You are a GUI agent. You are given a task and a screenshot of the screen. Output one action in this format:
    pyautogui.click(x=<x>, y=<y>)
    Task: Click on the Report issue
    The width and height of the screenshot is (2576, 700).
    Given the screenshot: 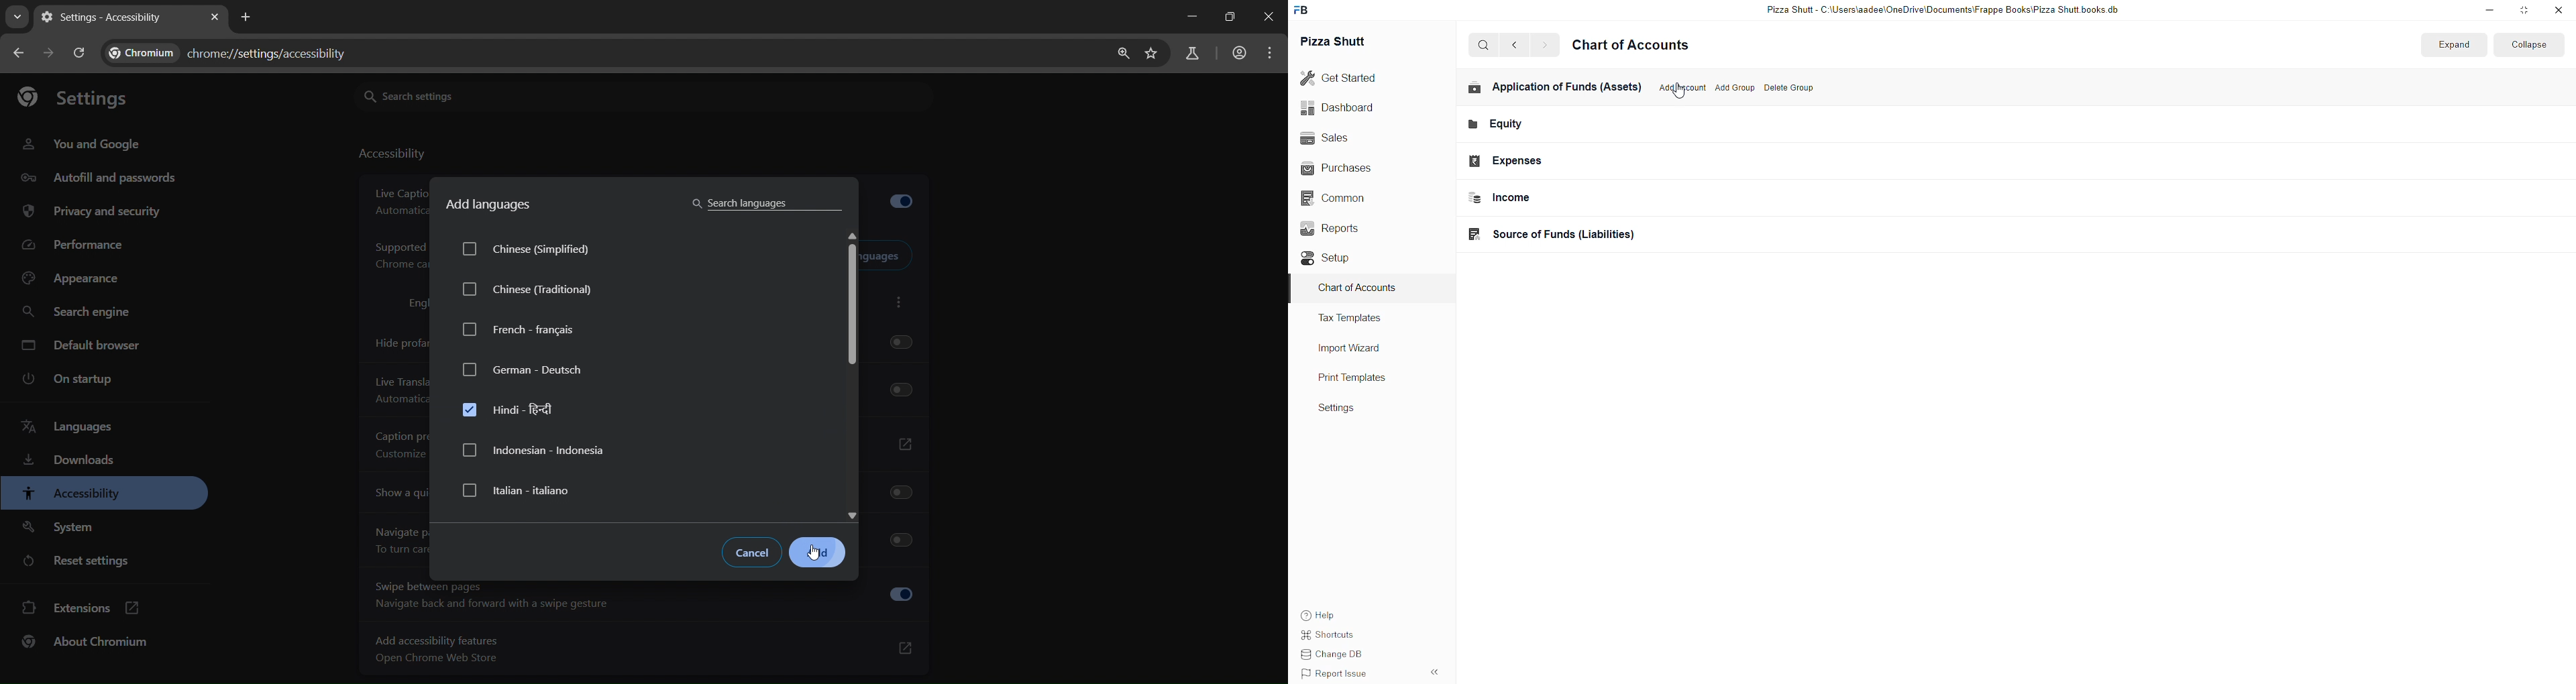 What is the action you would take?
    pyautogui.click(x=1336, y=675)
    